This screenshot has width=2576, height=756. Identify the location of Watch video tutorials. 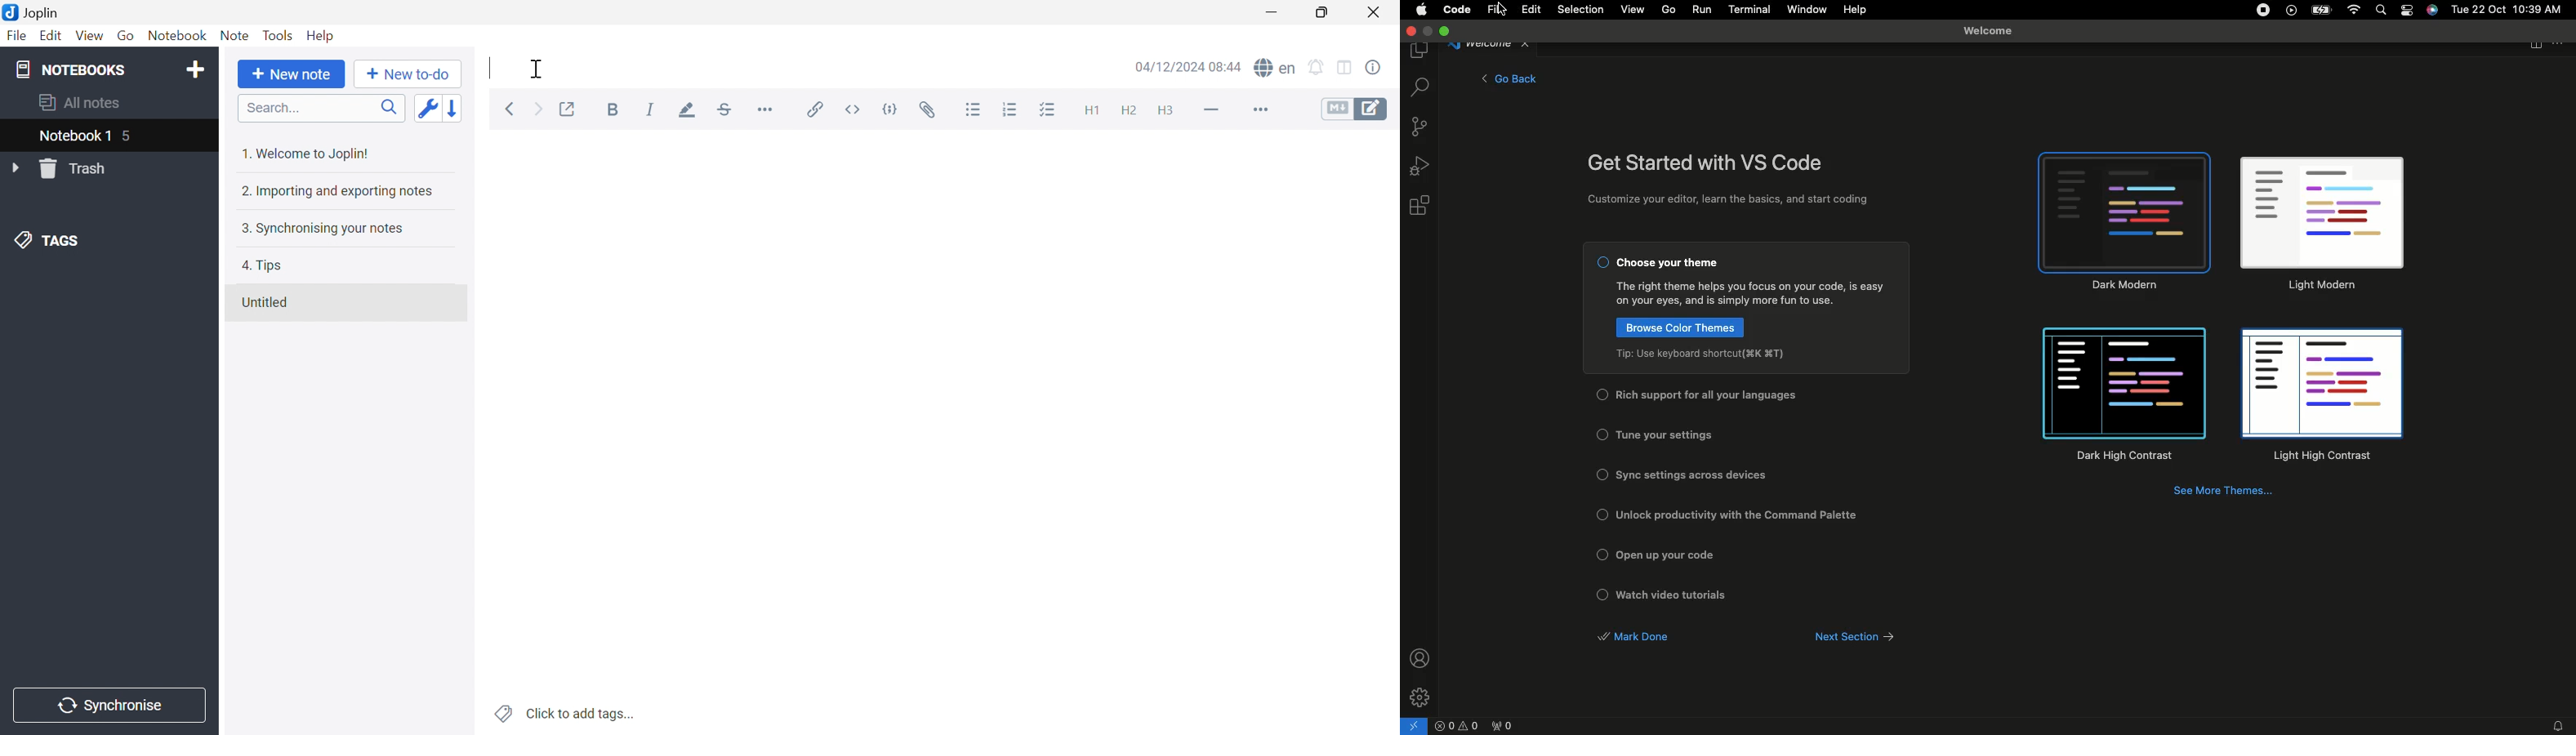
(1678, 595).